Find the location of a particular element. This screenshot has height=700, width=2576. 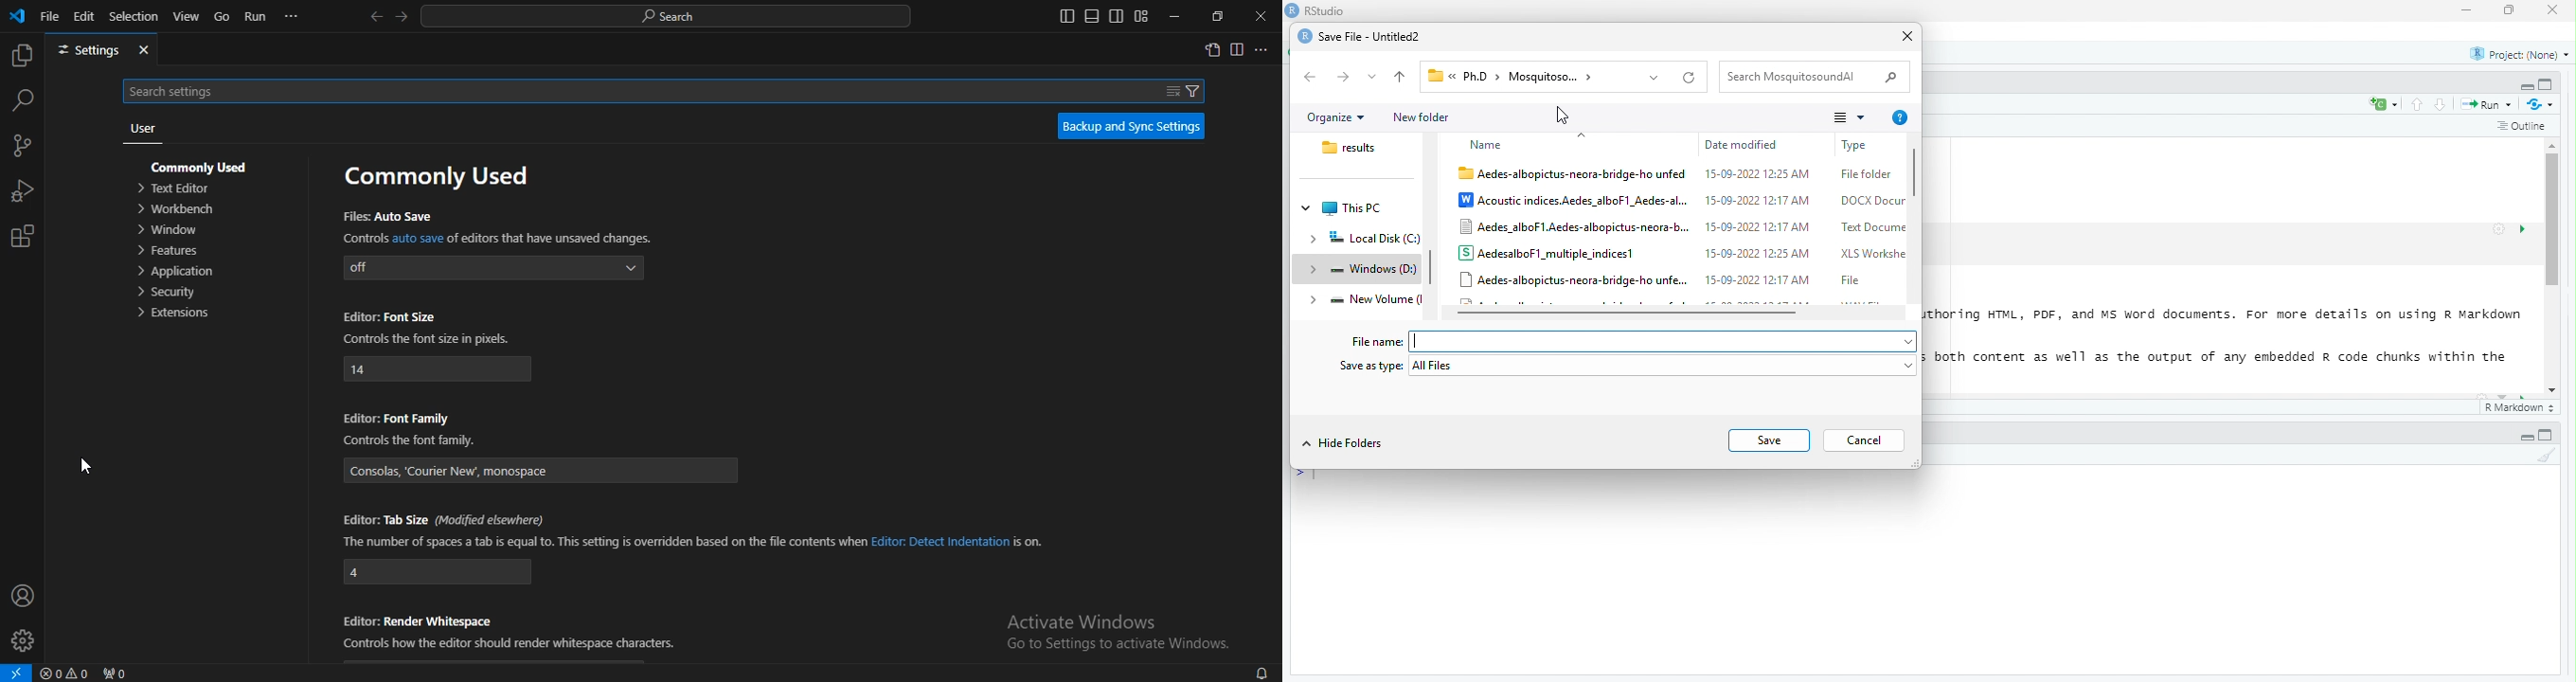

Collapse is located at coordinates (2527, 87).